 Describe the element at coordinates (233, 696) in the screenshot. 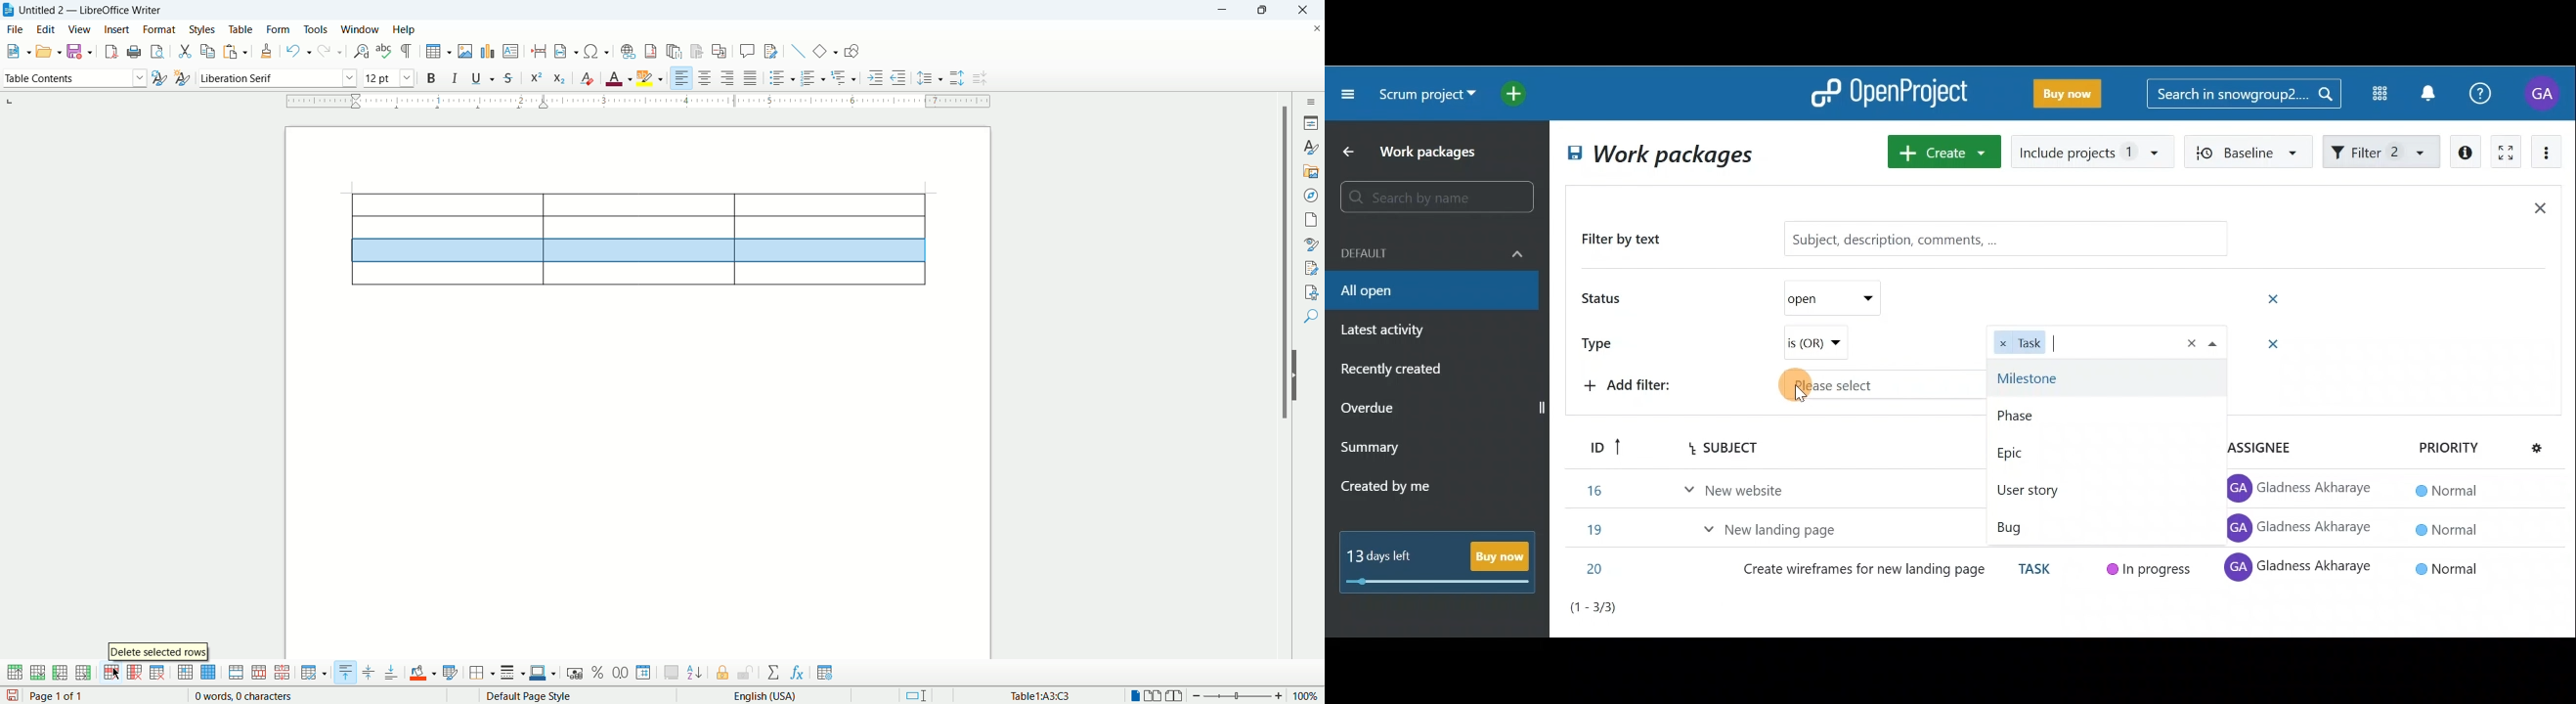

I see `0 words, 0 characters` at that location.